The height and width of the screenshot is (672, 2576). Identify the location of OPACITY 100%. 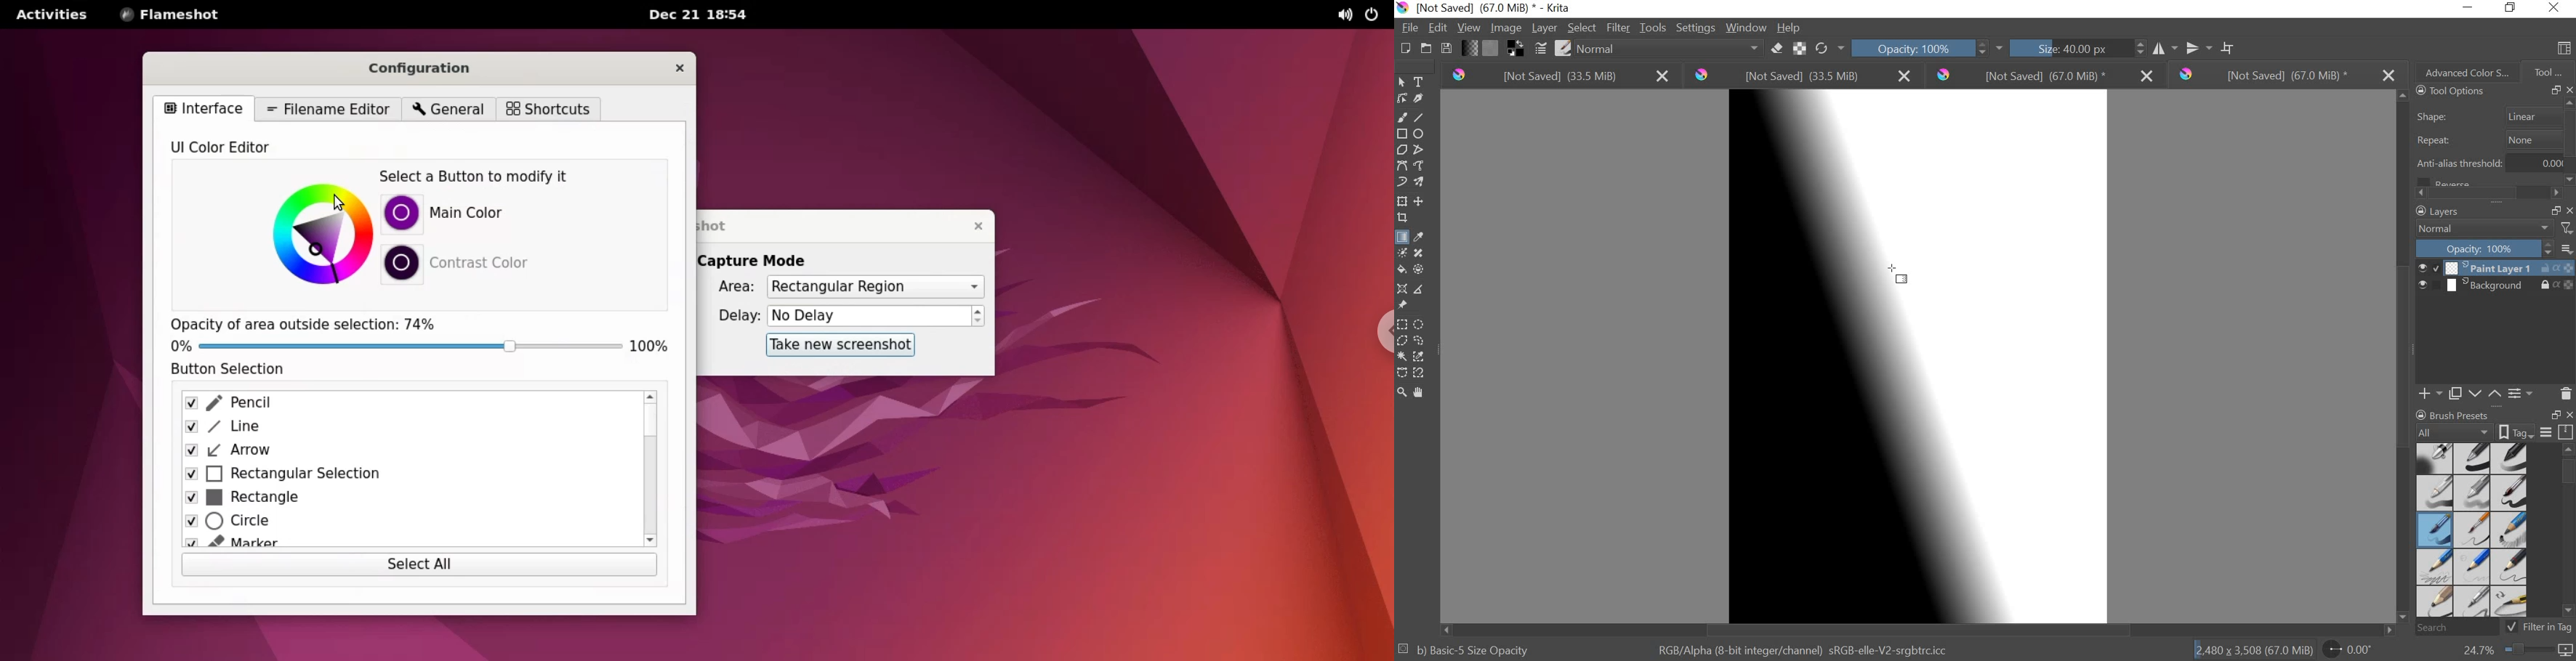
(1920, 47).